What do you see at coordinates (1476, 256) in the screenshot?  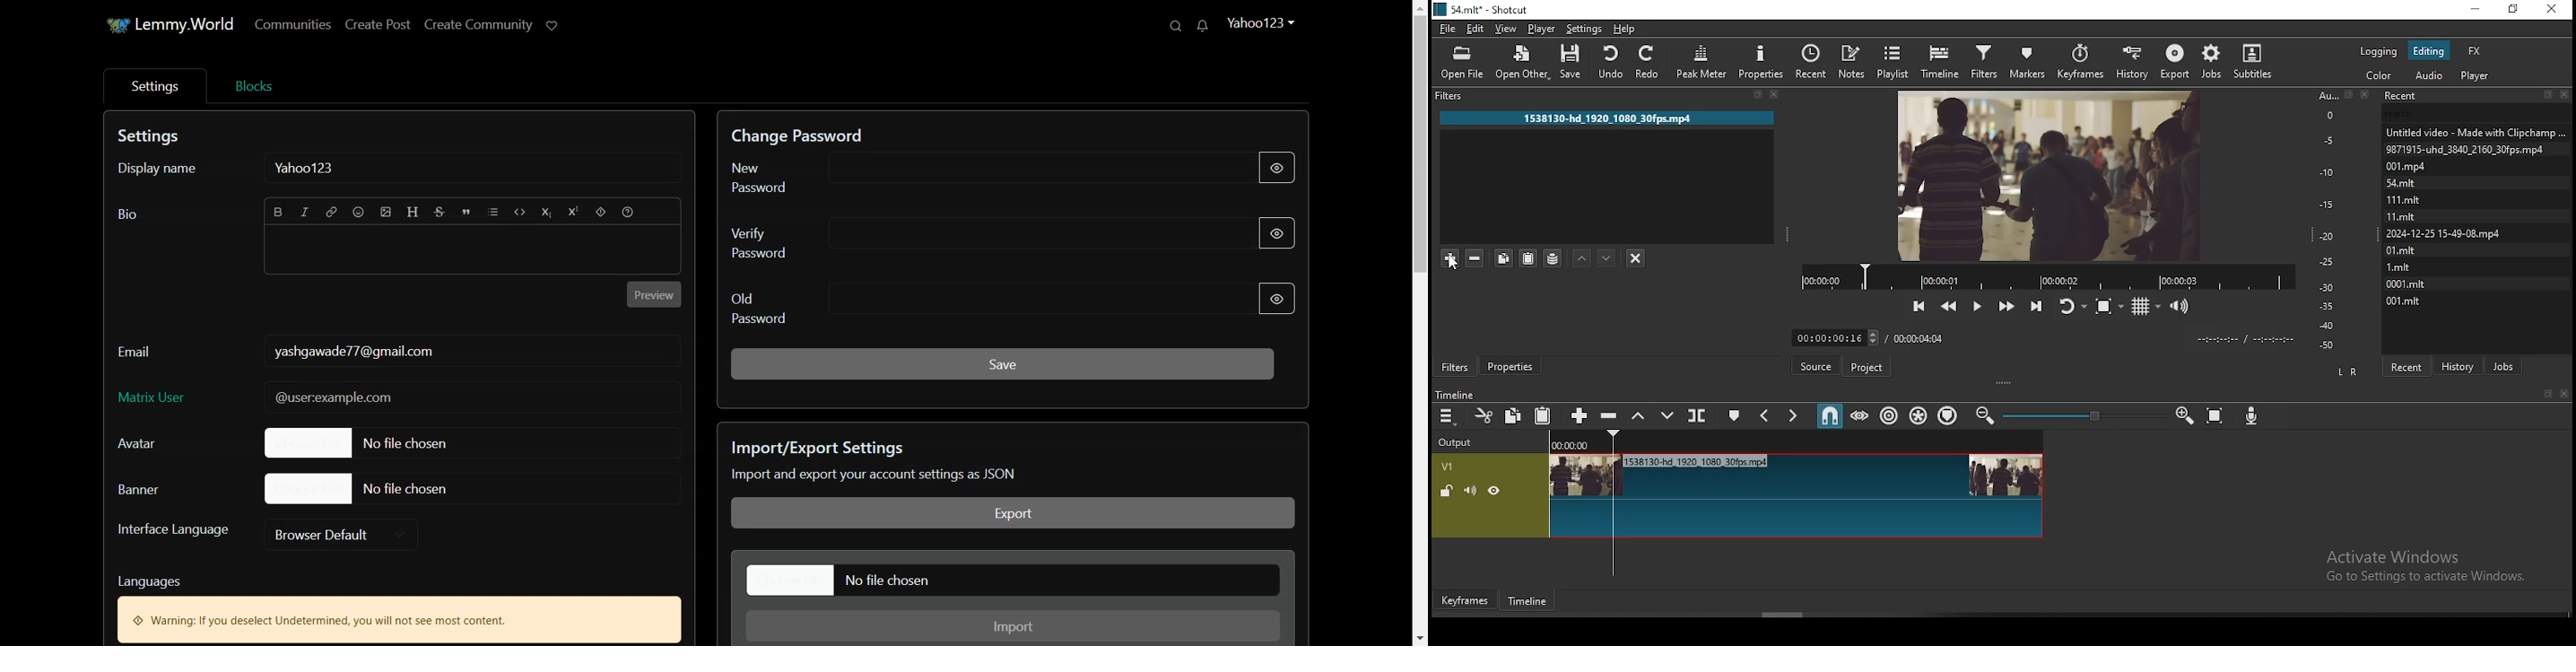 I see `remove selected filter` at bounding box center [1476, 256].